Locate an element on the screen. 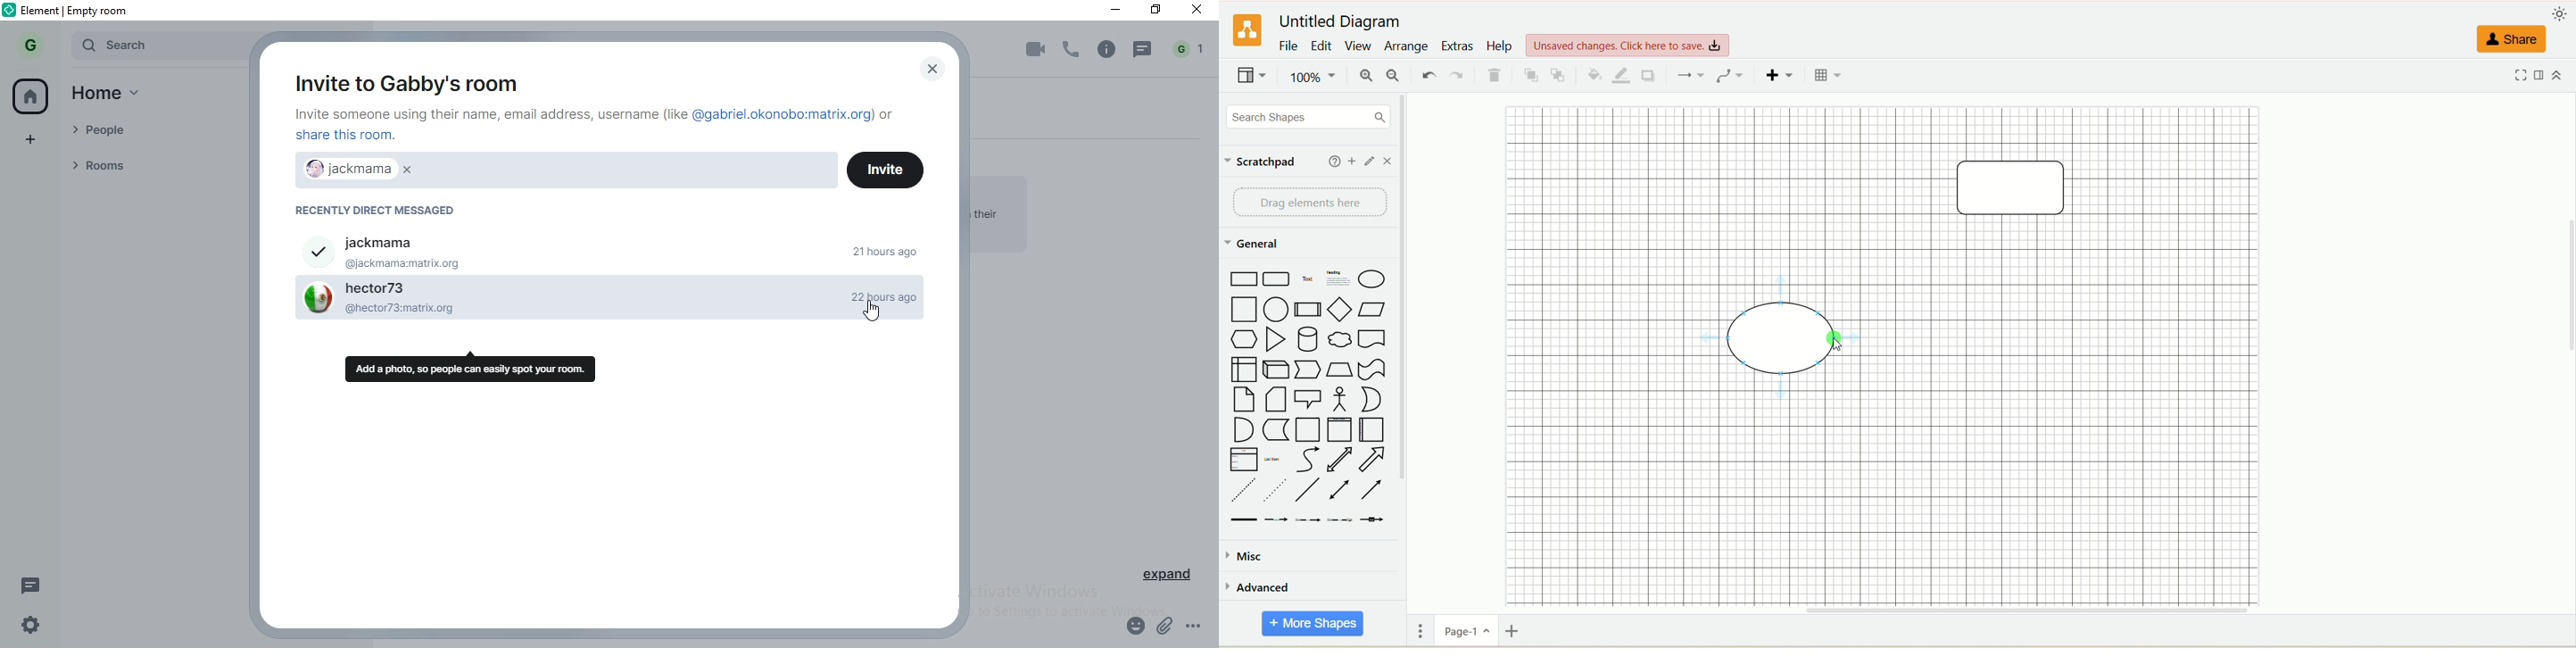  zoom factor is located at coordinates (1311, 79).